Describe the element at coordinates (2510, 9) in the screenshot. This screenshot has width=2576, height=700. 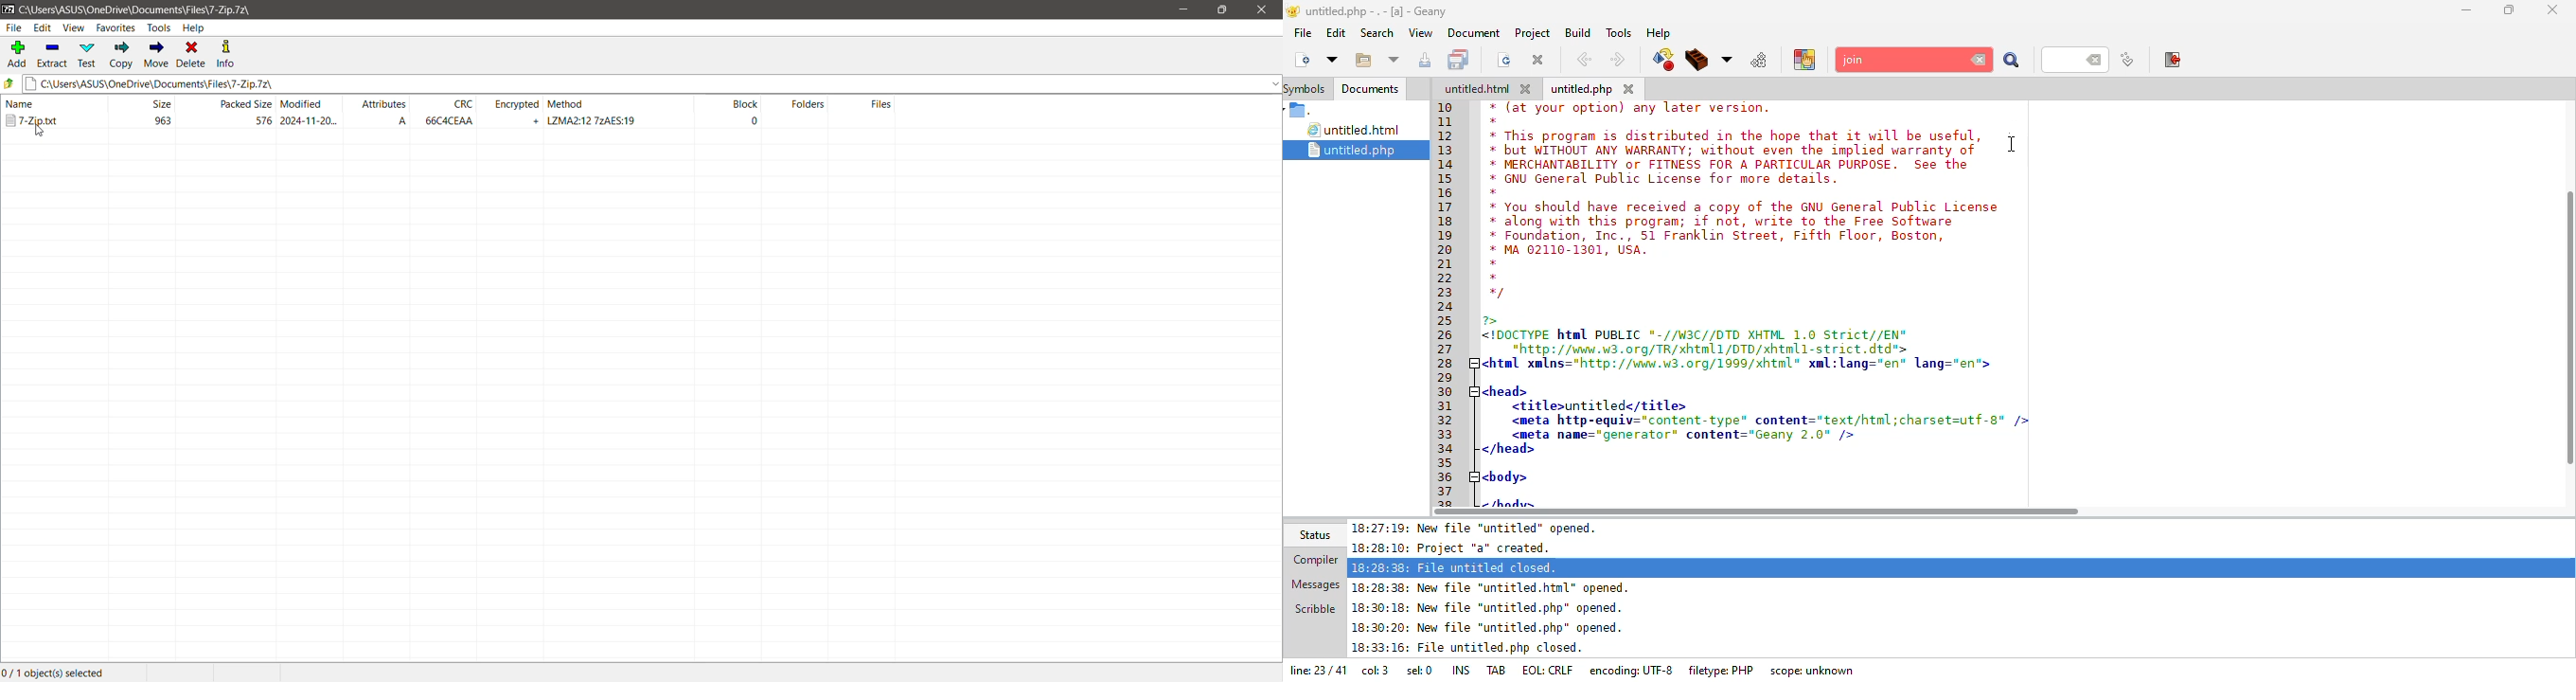
I see `maximize` at that location.